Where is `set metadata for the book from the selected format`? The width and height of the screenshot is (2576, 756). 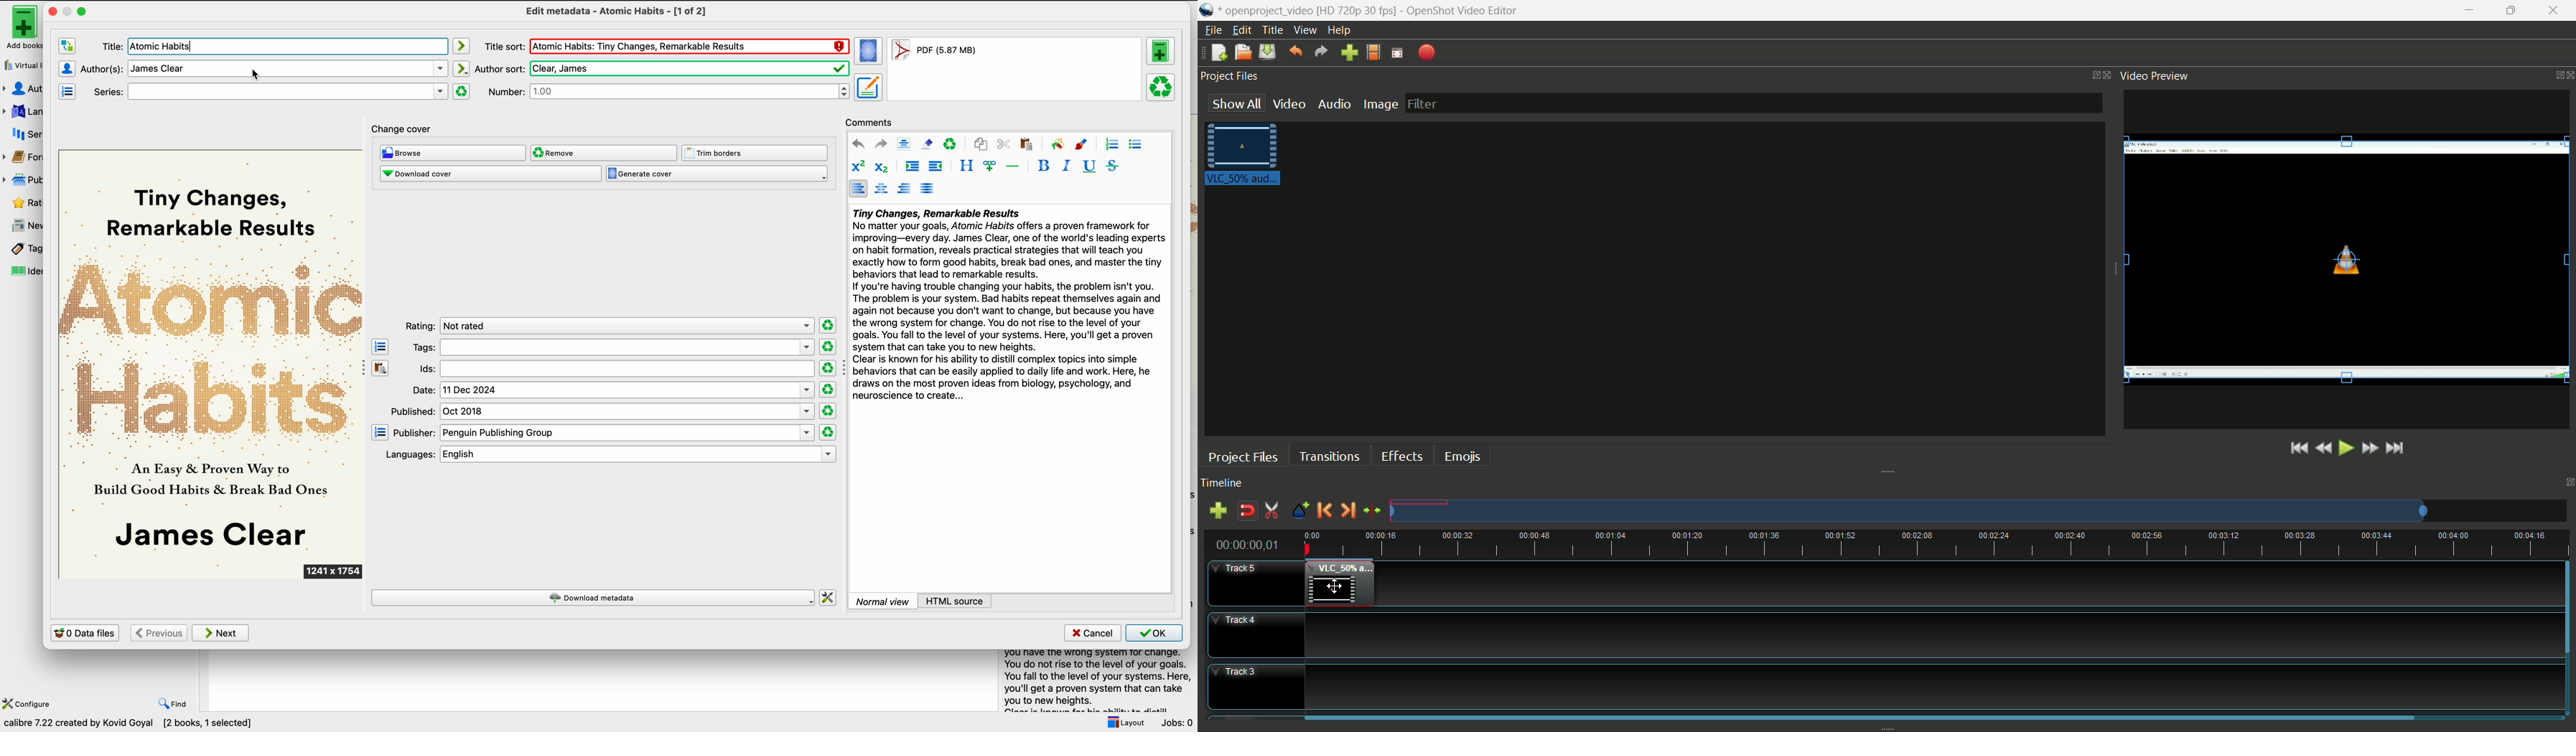
set metadata for the book from the selected format is located at coordinates (869, 88).